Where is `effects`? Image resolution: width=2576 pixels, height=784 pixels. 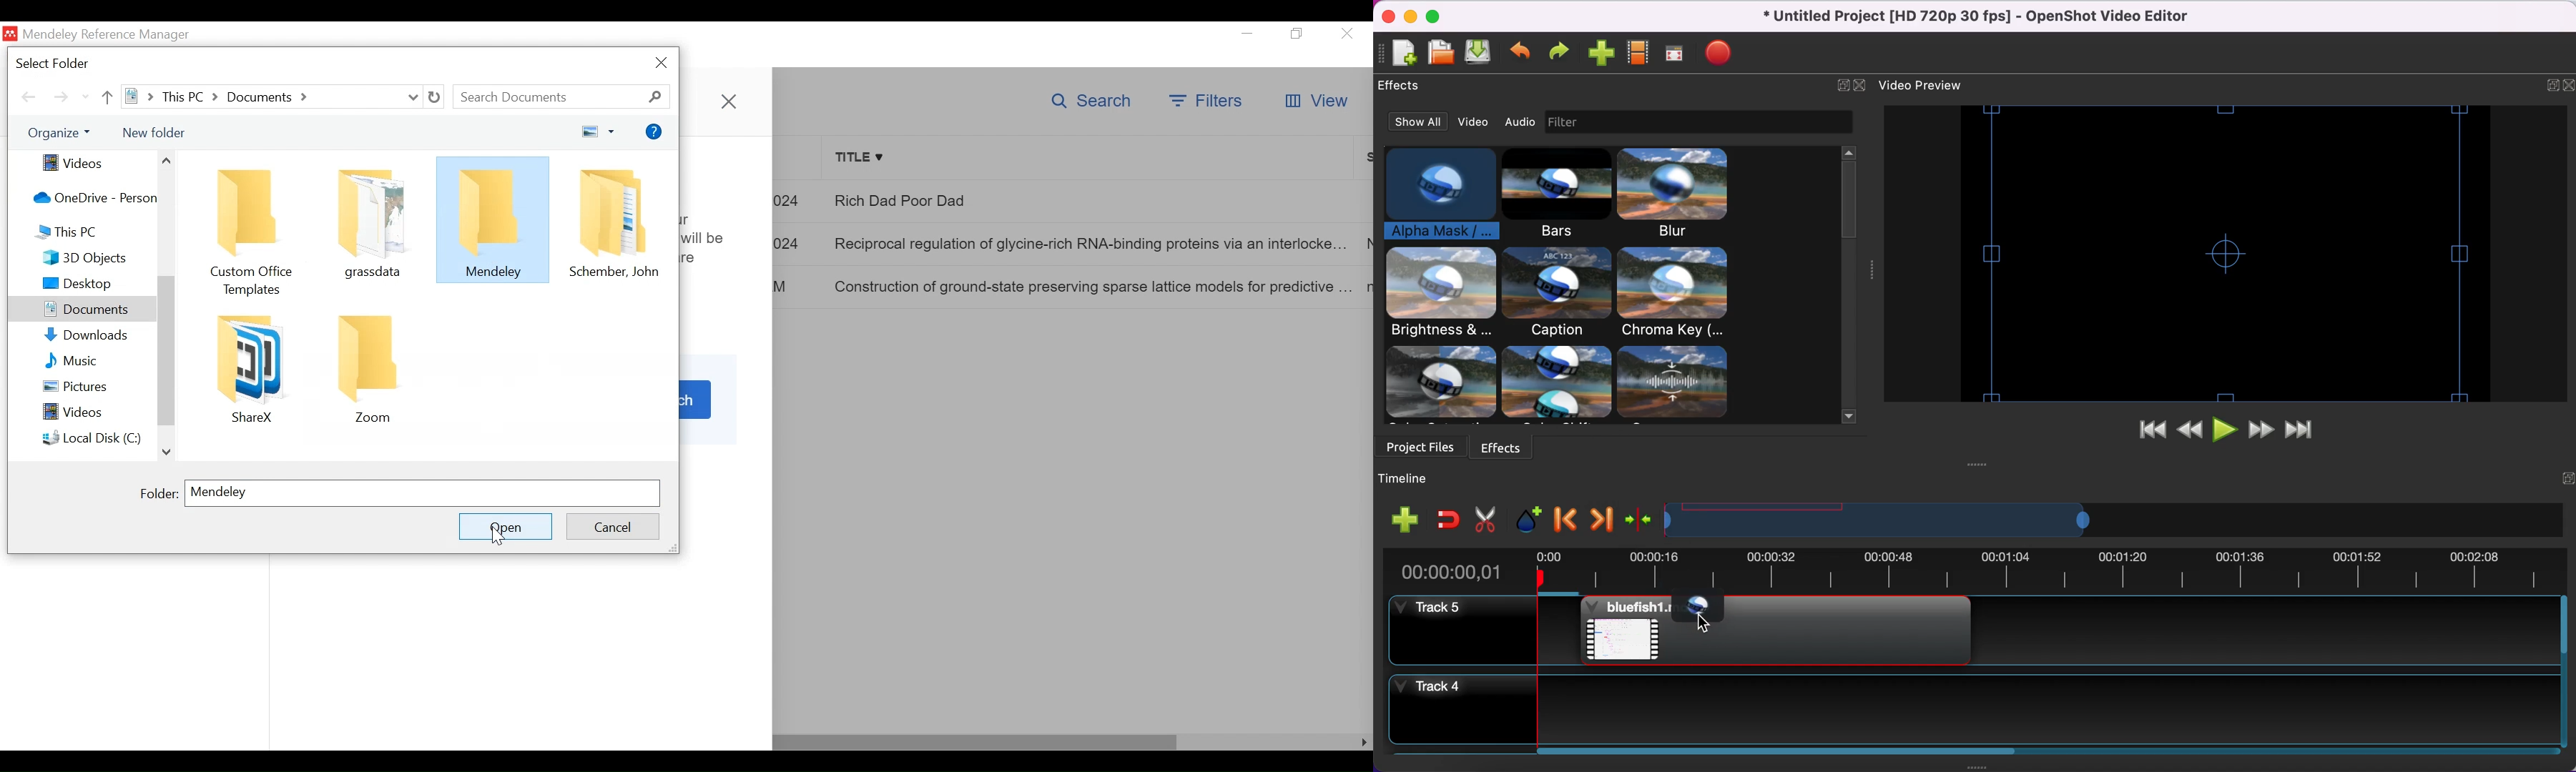
effects is located at coordinates (1512, 448).